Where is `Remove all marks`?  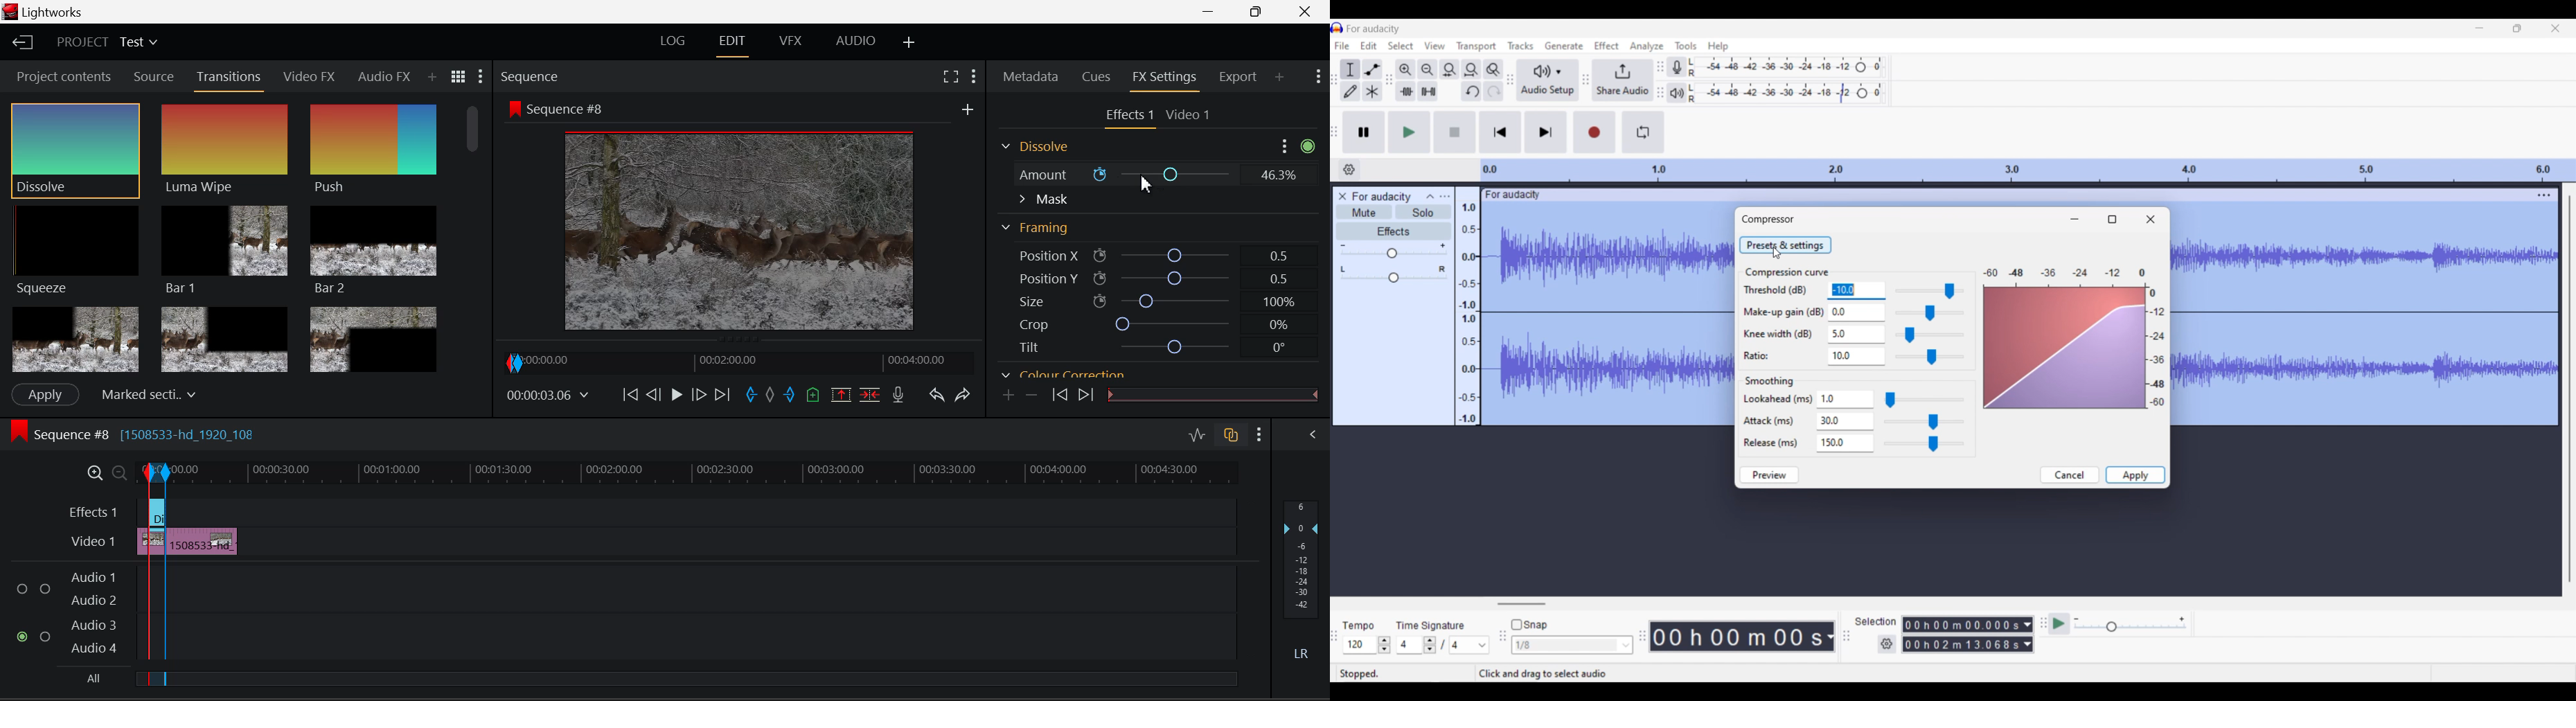 Remove all marks is located at coordinates (770, 397).